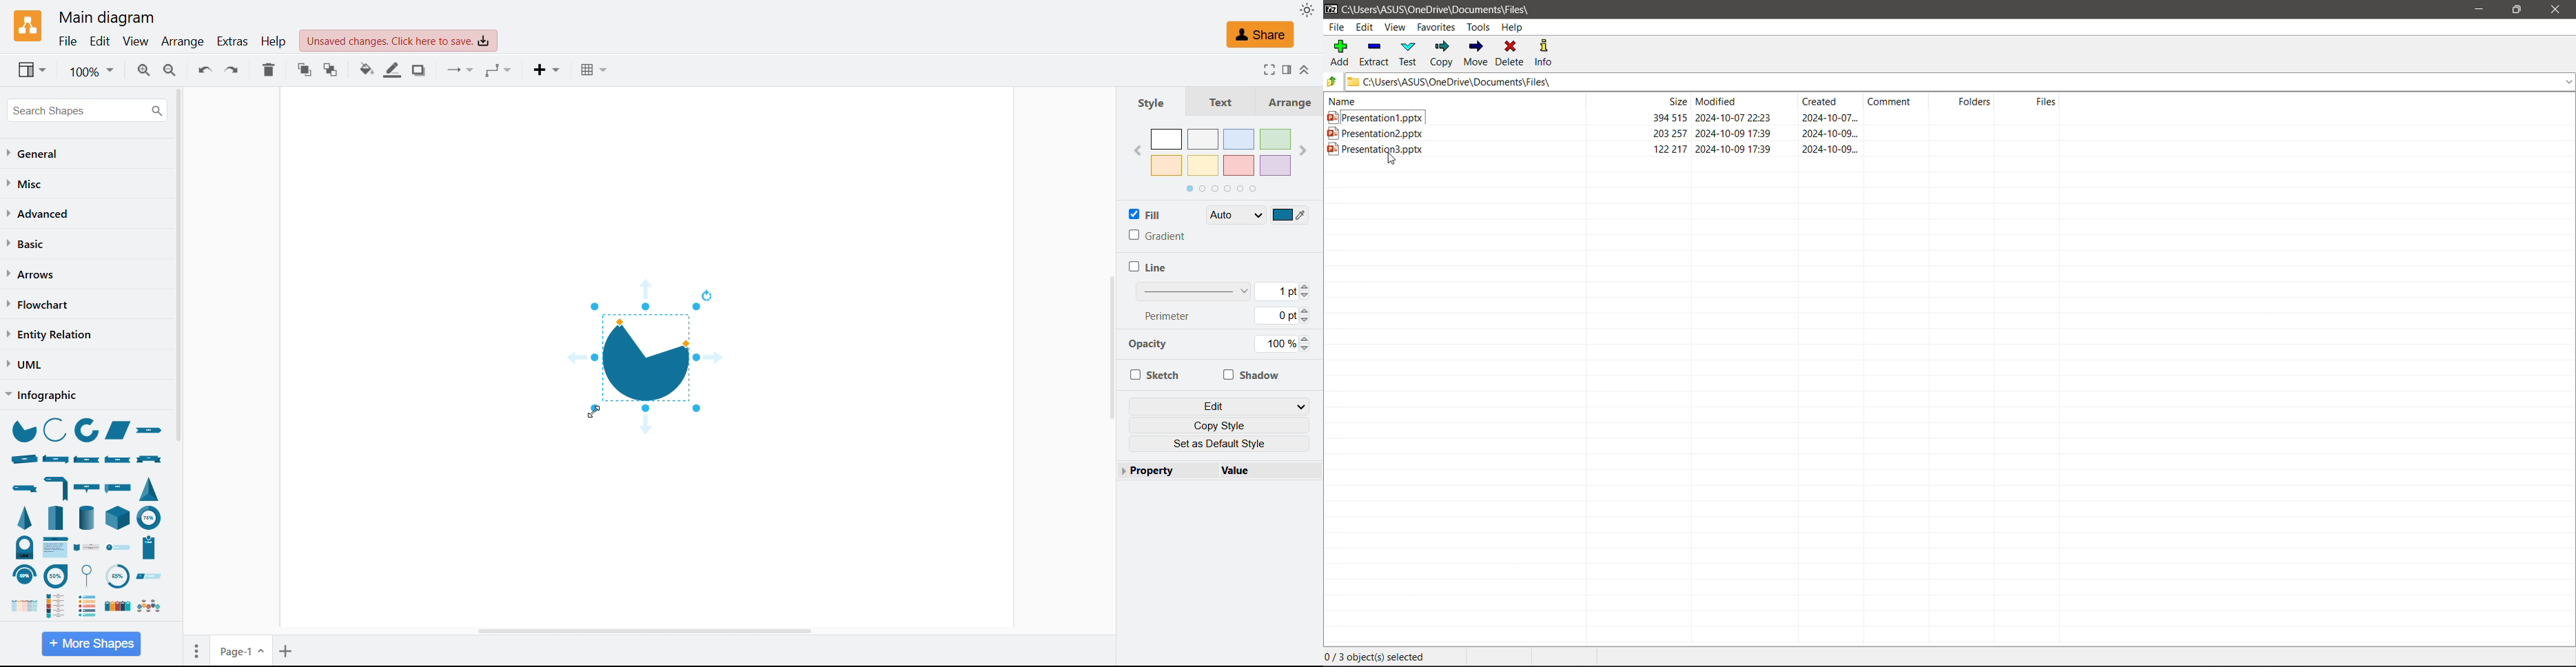 The image size is (2576, 672). Describe the element at coordinates (234, 41) in the screenshot. I see `Extras ` at that location.